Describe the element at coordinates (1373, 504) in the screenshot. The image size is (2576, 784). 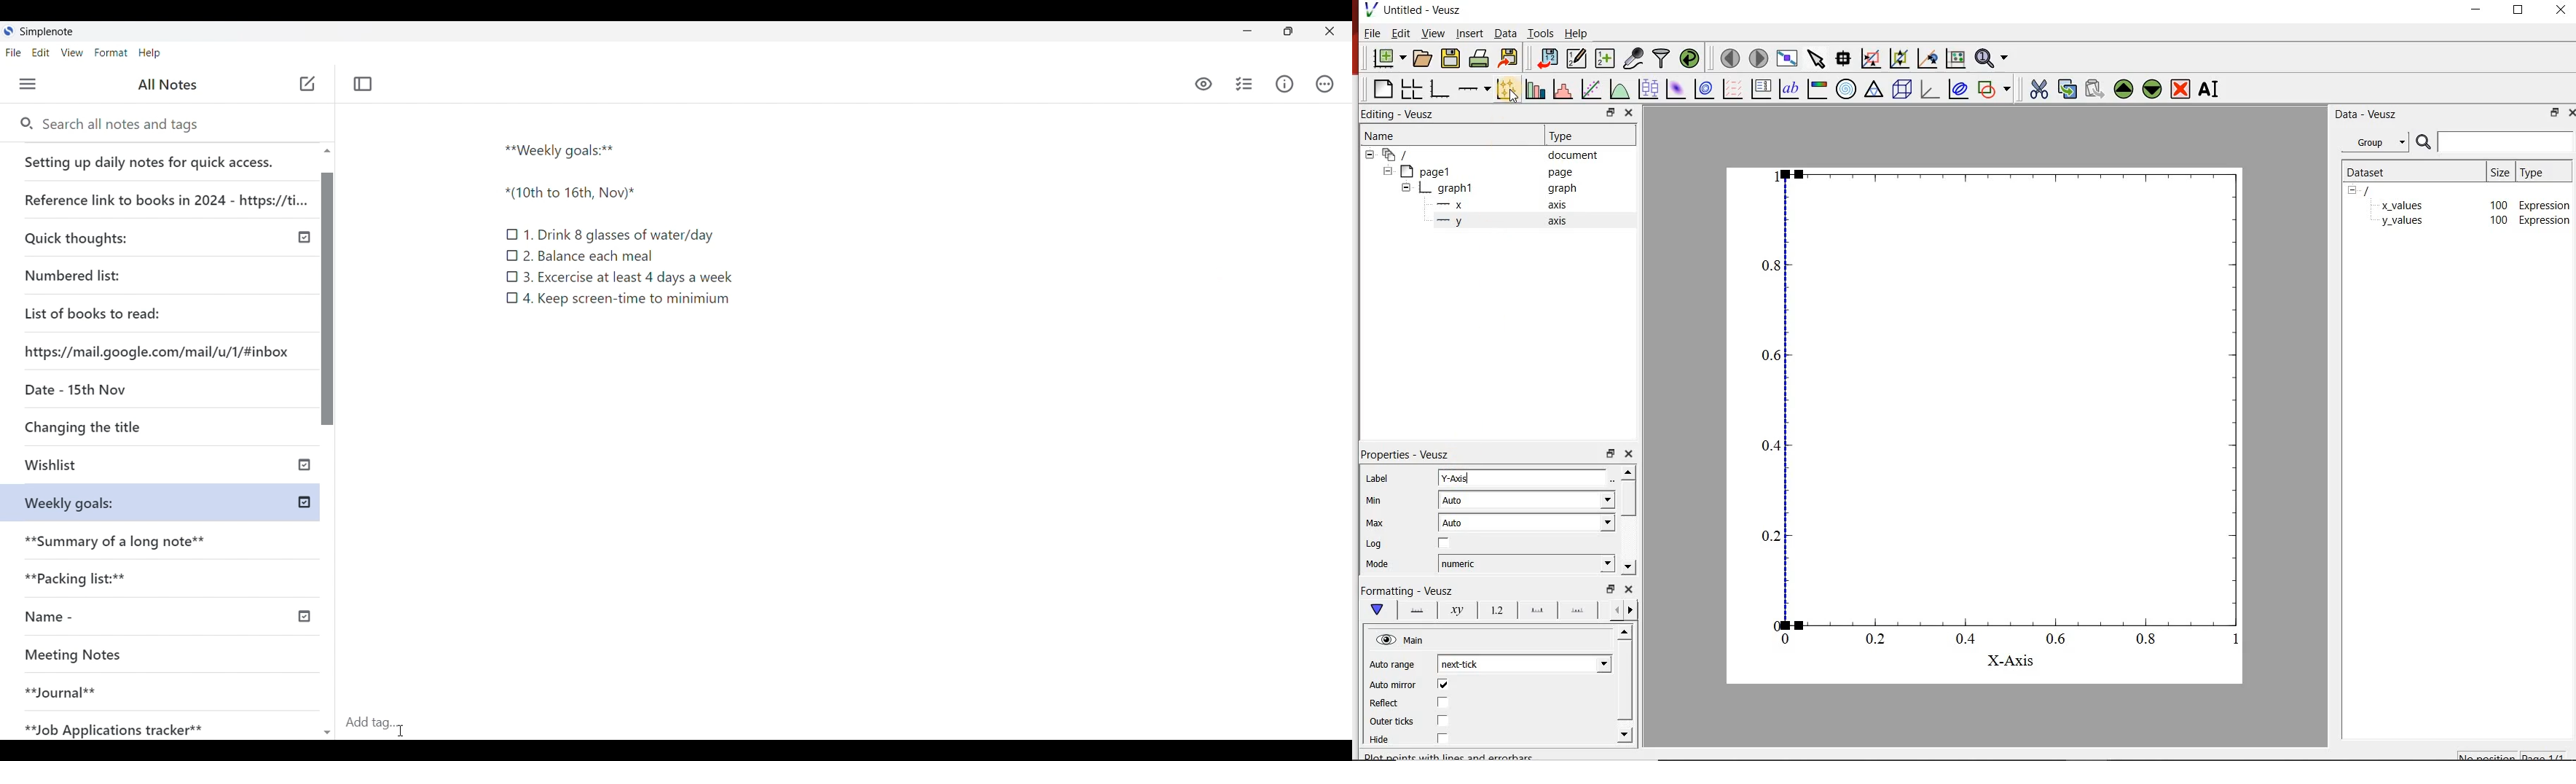
I see `min` at that location.